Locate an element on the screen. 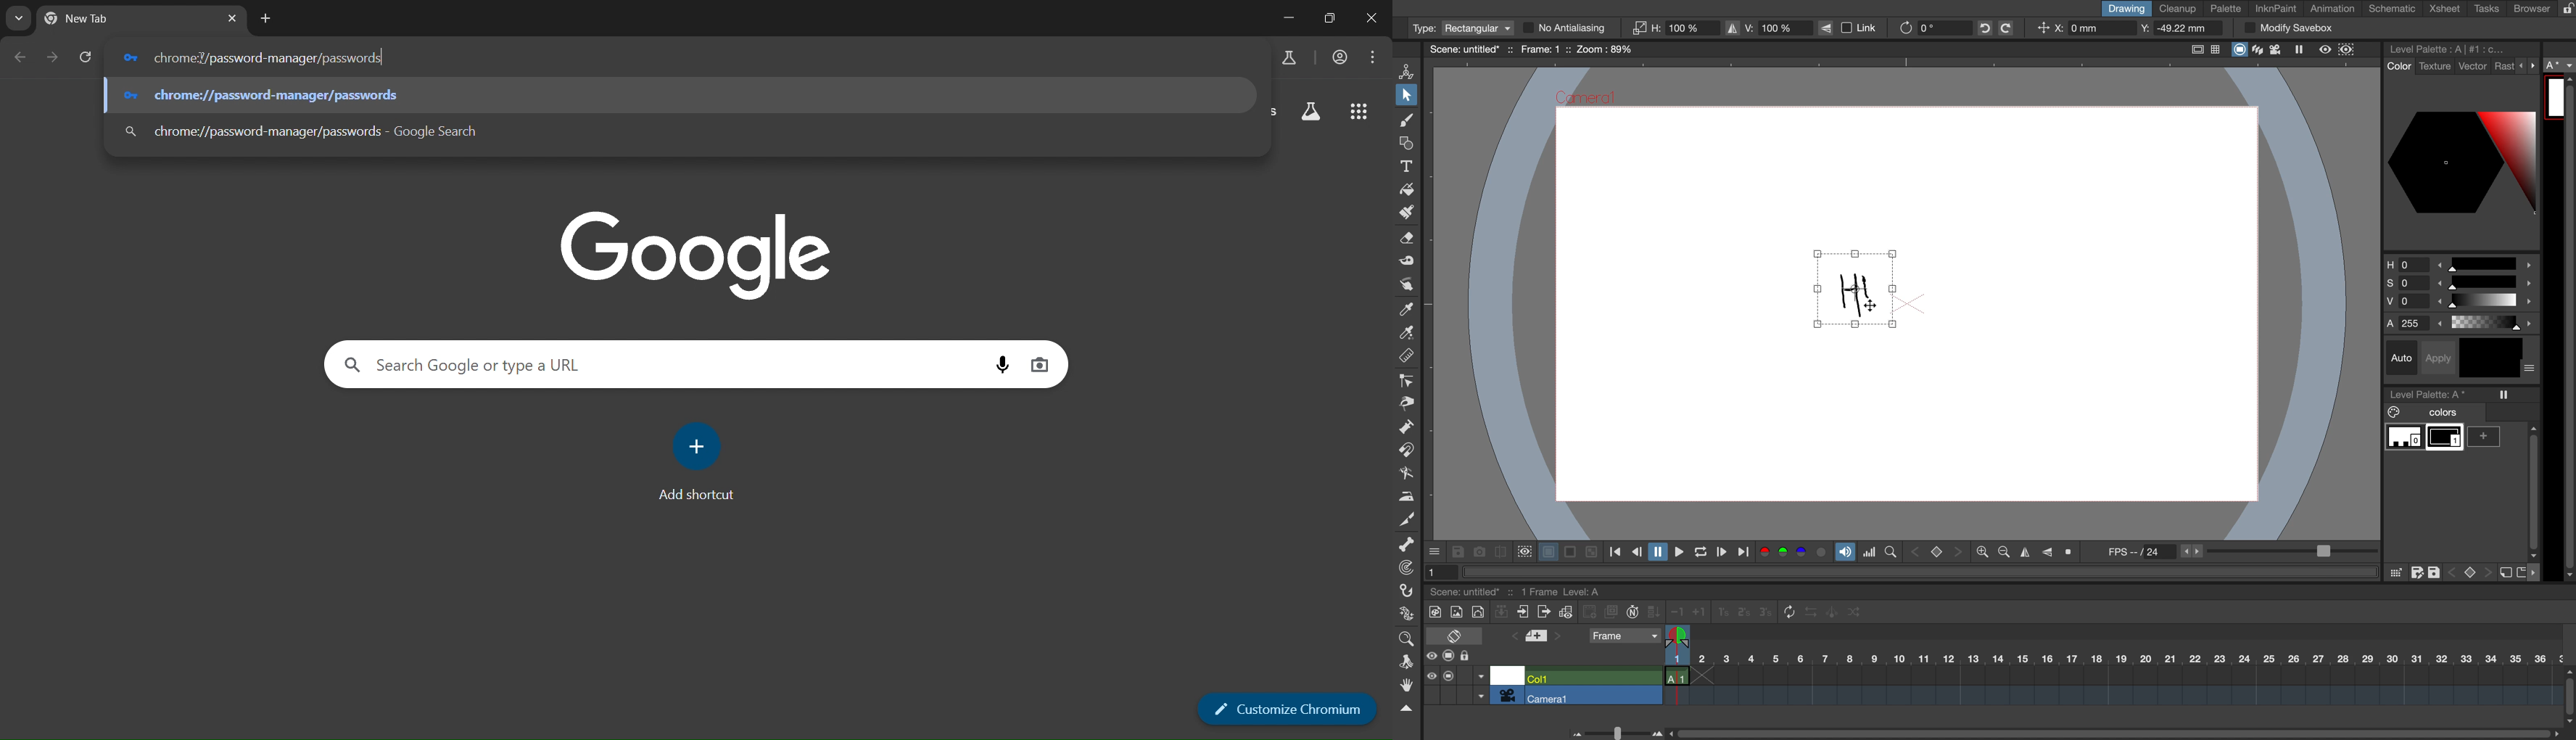  random is located at coordinates (1855, 614).